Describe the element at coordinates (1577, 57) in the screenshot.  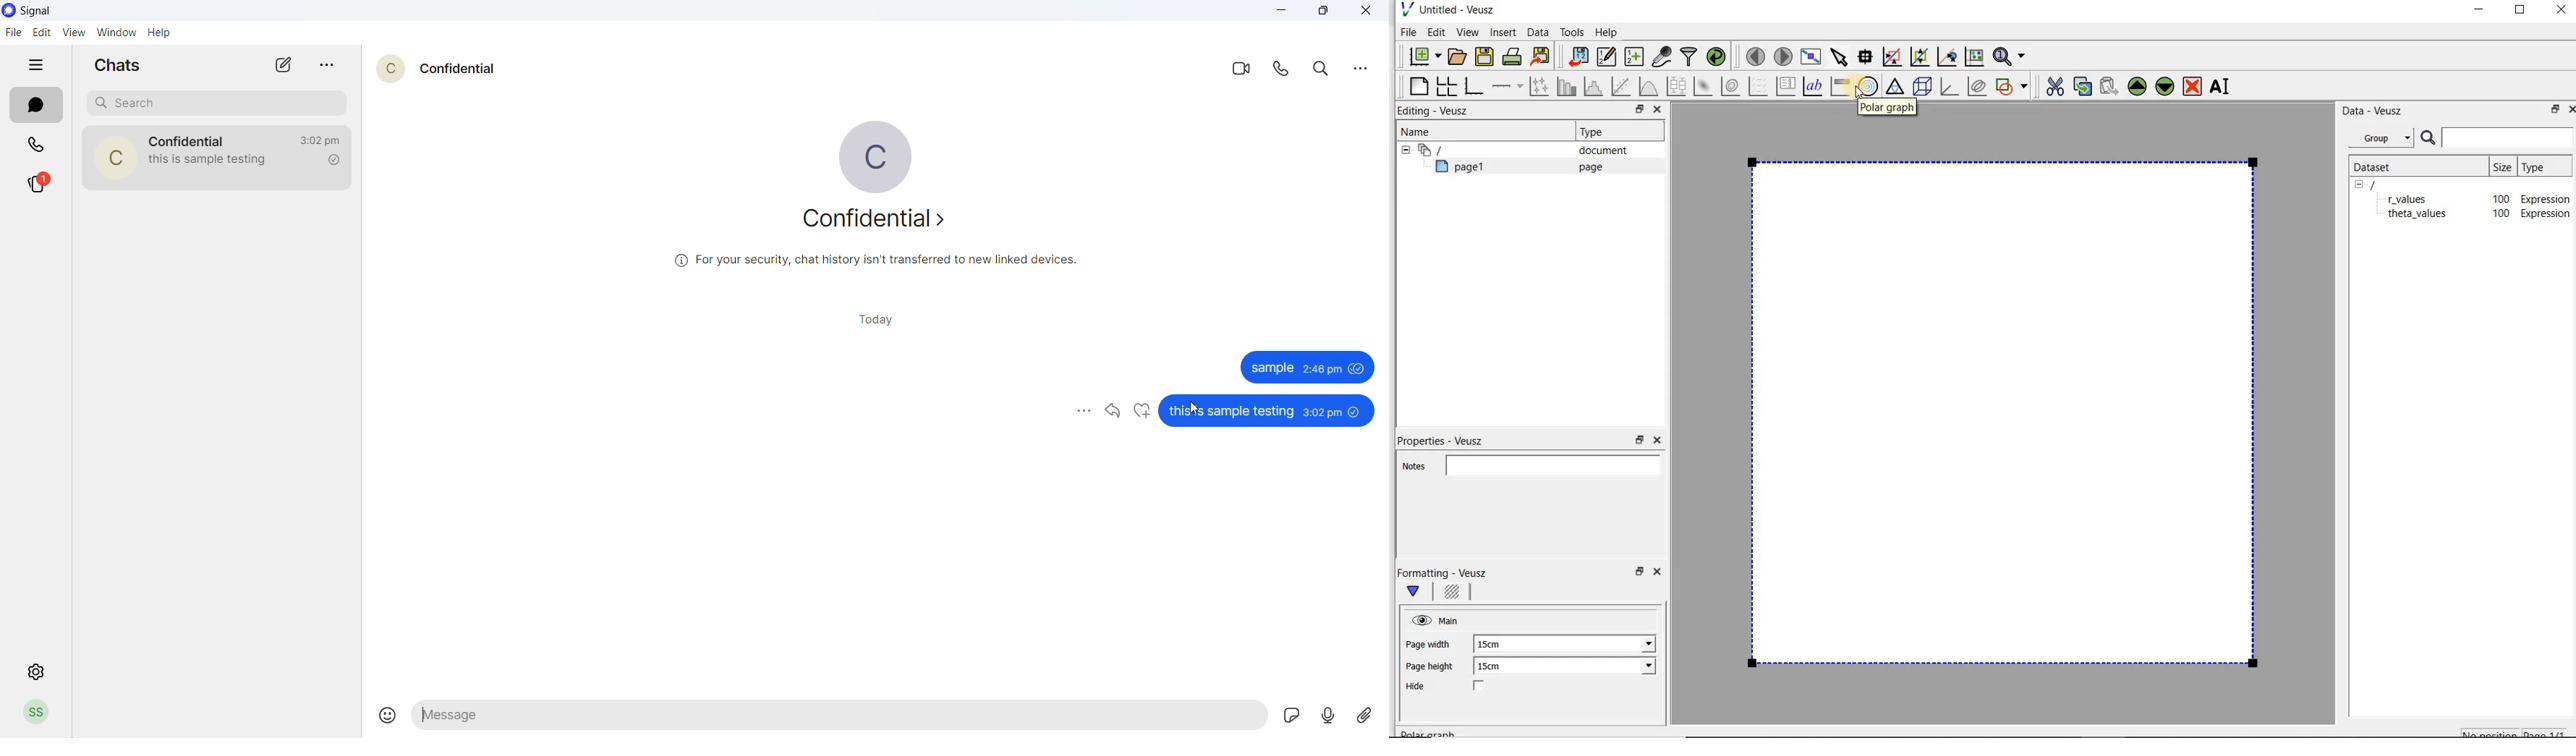
I see `import data into Veusz` at that location.